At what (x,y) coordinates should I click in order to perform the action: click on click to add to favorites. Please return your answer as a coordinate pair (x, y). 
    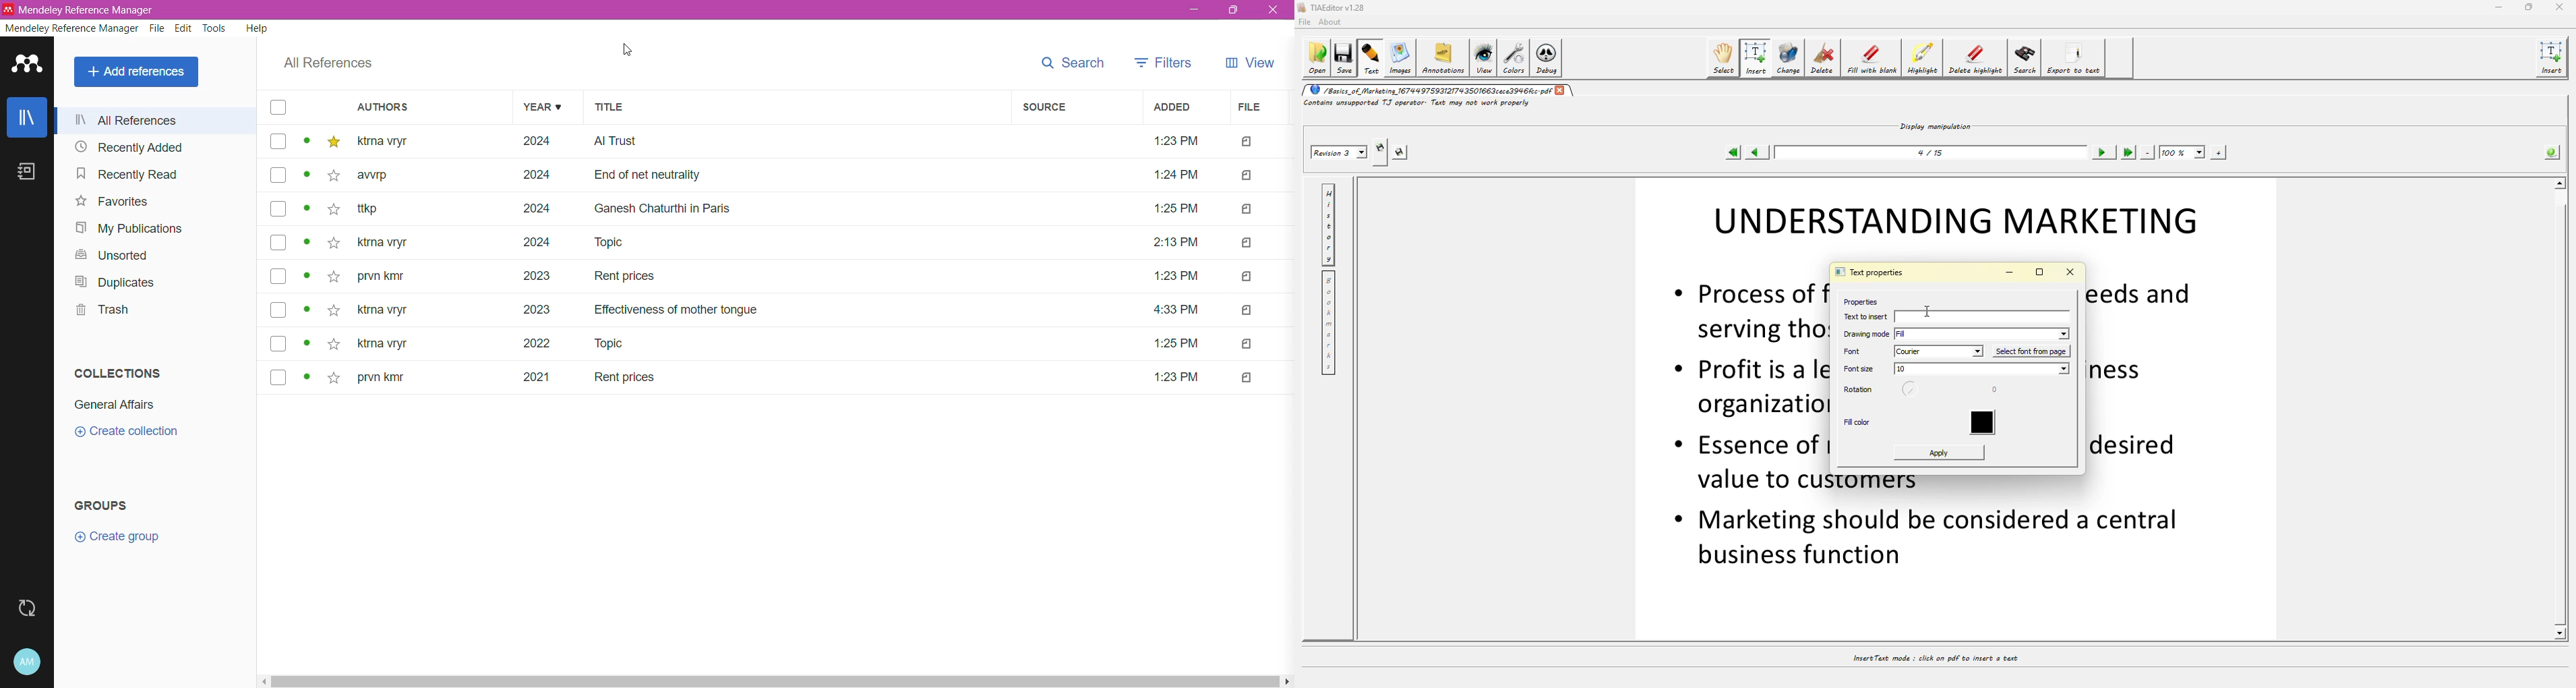
    Looking at the image, I should click on (332, 343).